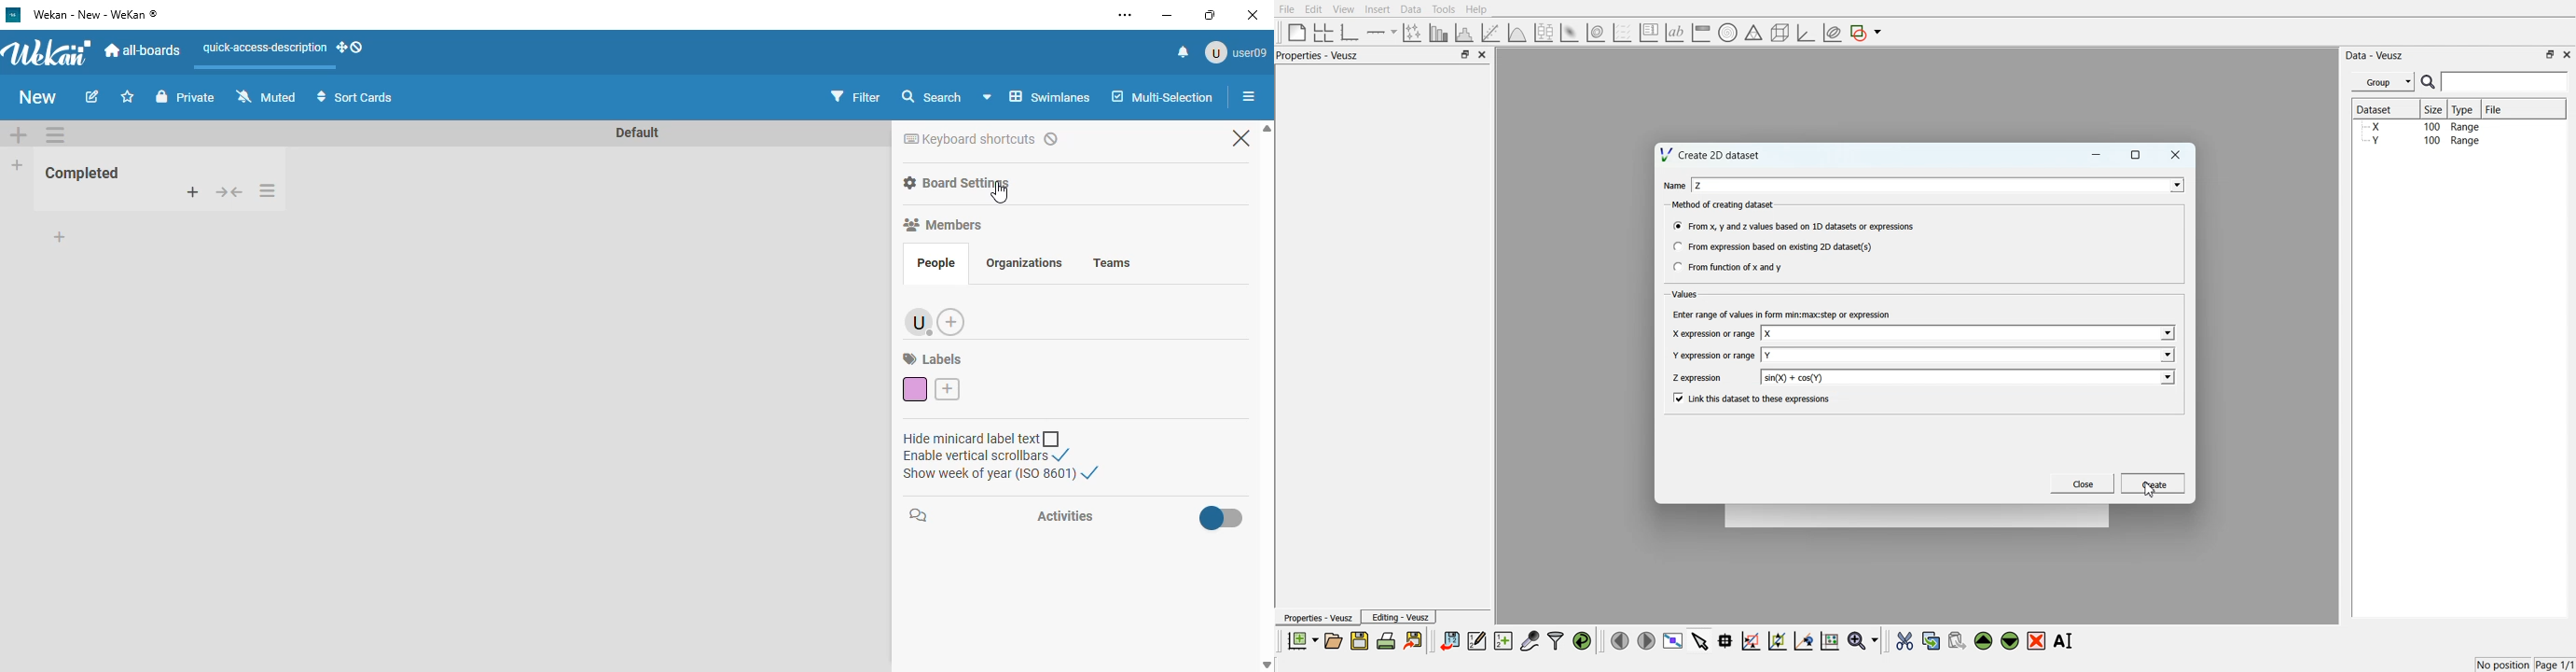 This screenshot has height=672, width=2576. I want to click on Edit and enter new dataset, so click(1476, 640).